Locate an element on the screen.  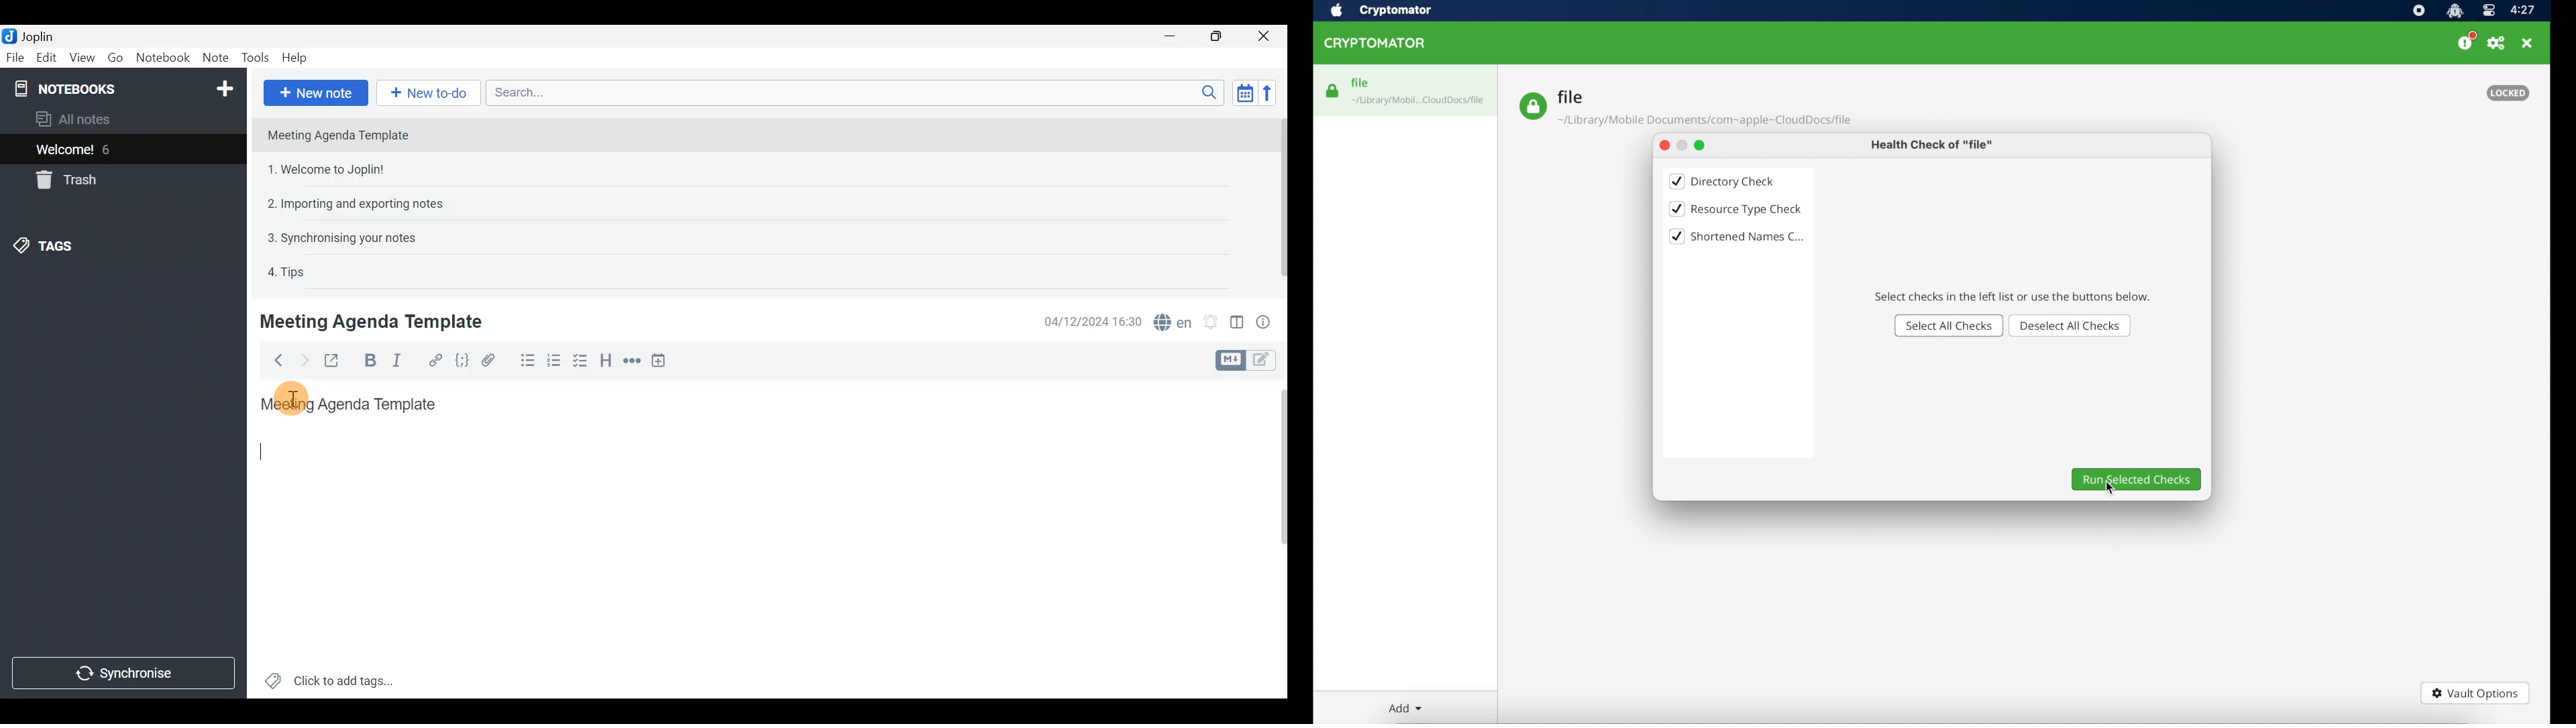
Reverse sort order is located at coordinates (1268, 93).